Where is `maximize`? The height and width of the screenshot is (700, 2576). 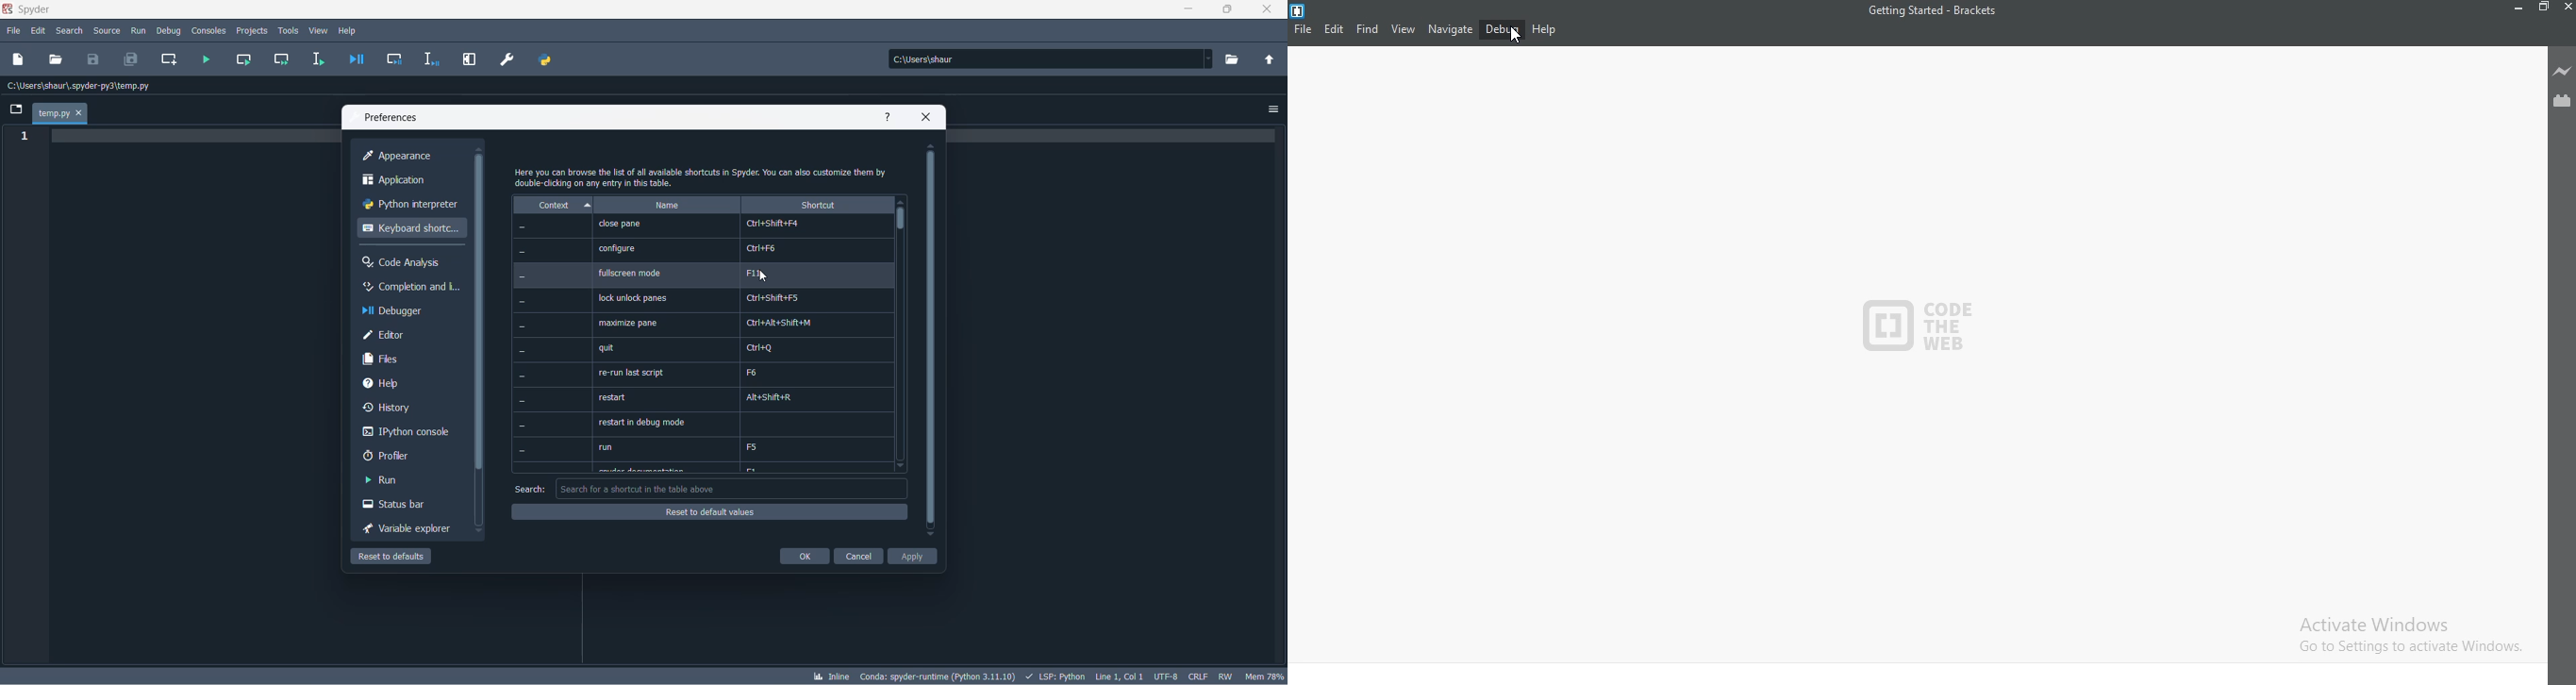
maximize is located at coordinates (1229, 10).